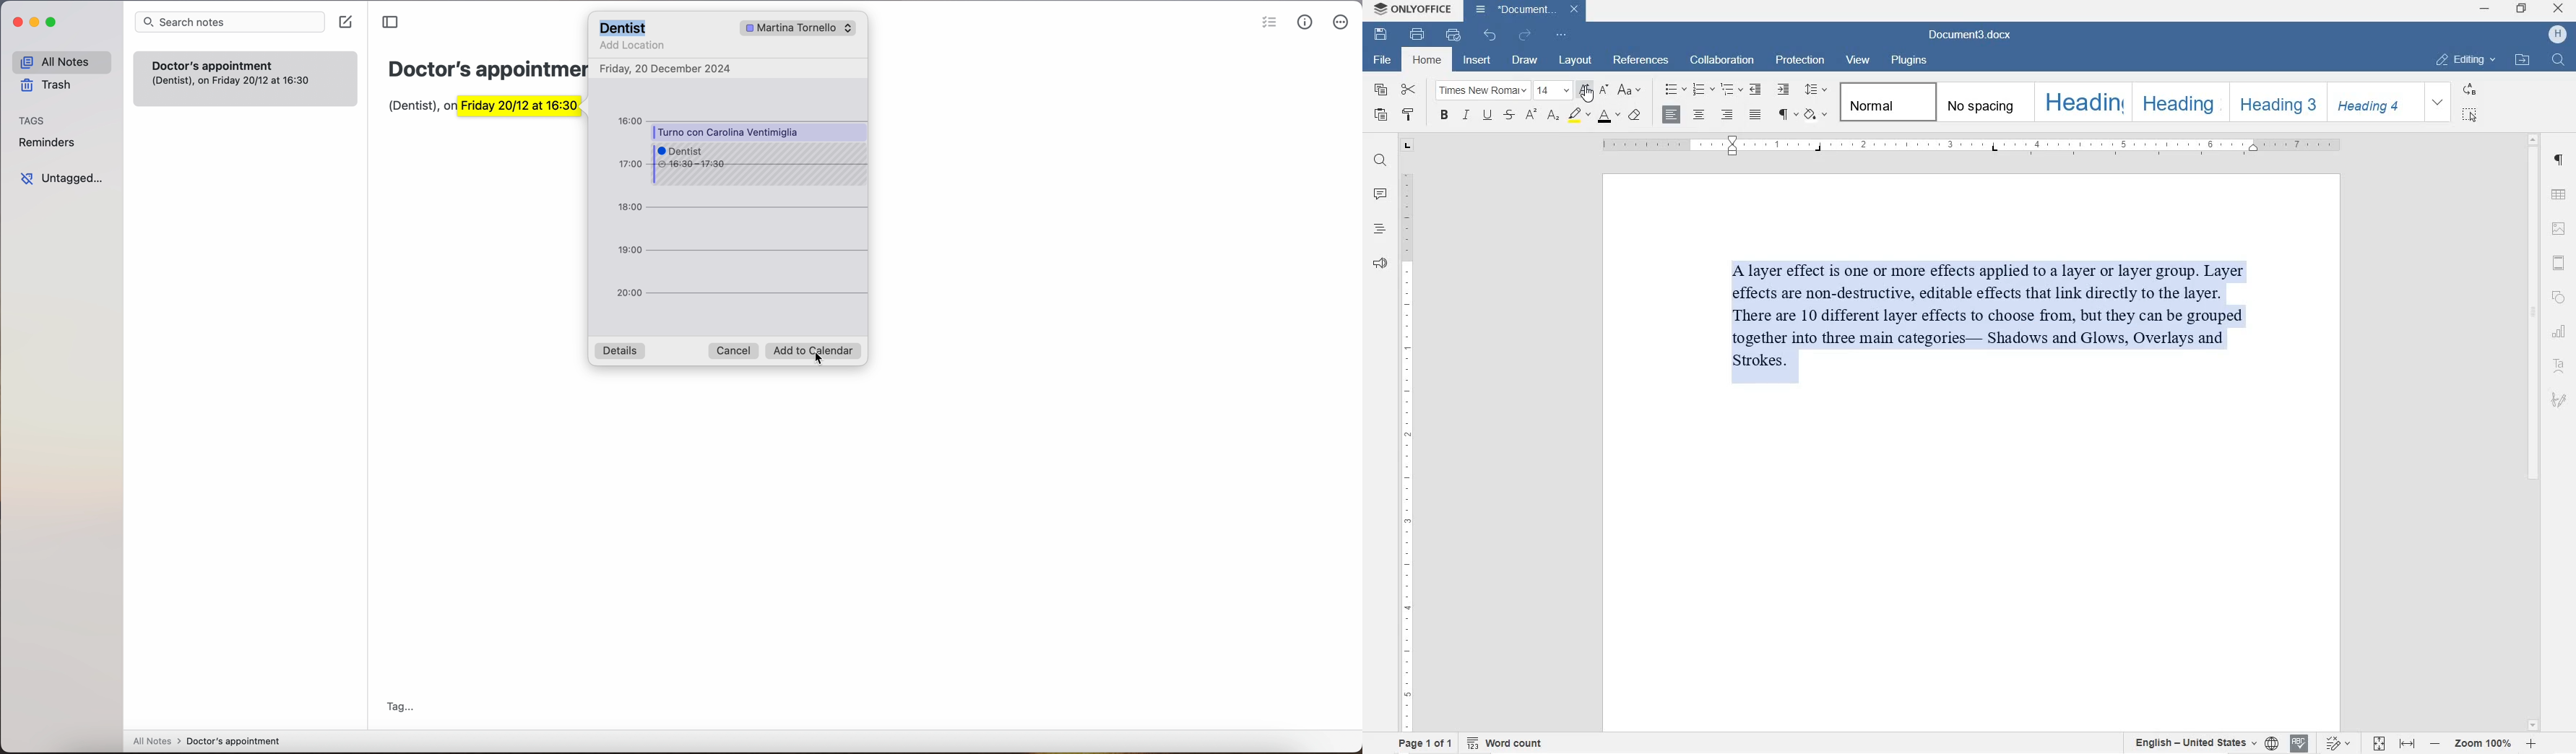 Image resolution: width=2576 pixels, height=756 pixels. Describe the element at coordinates (1427, 743) in the screenshot. I see `page 1 of 1` at that location.